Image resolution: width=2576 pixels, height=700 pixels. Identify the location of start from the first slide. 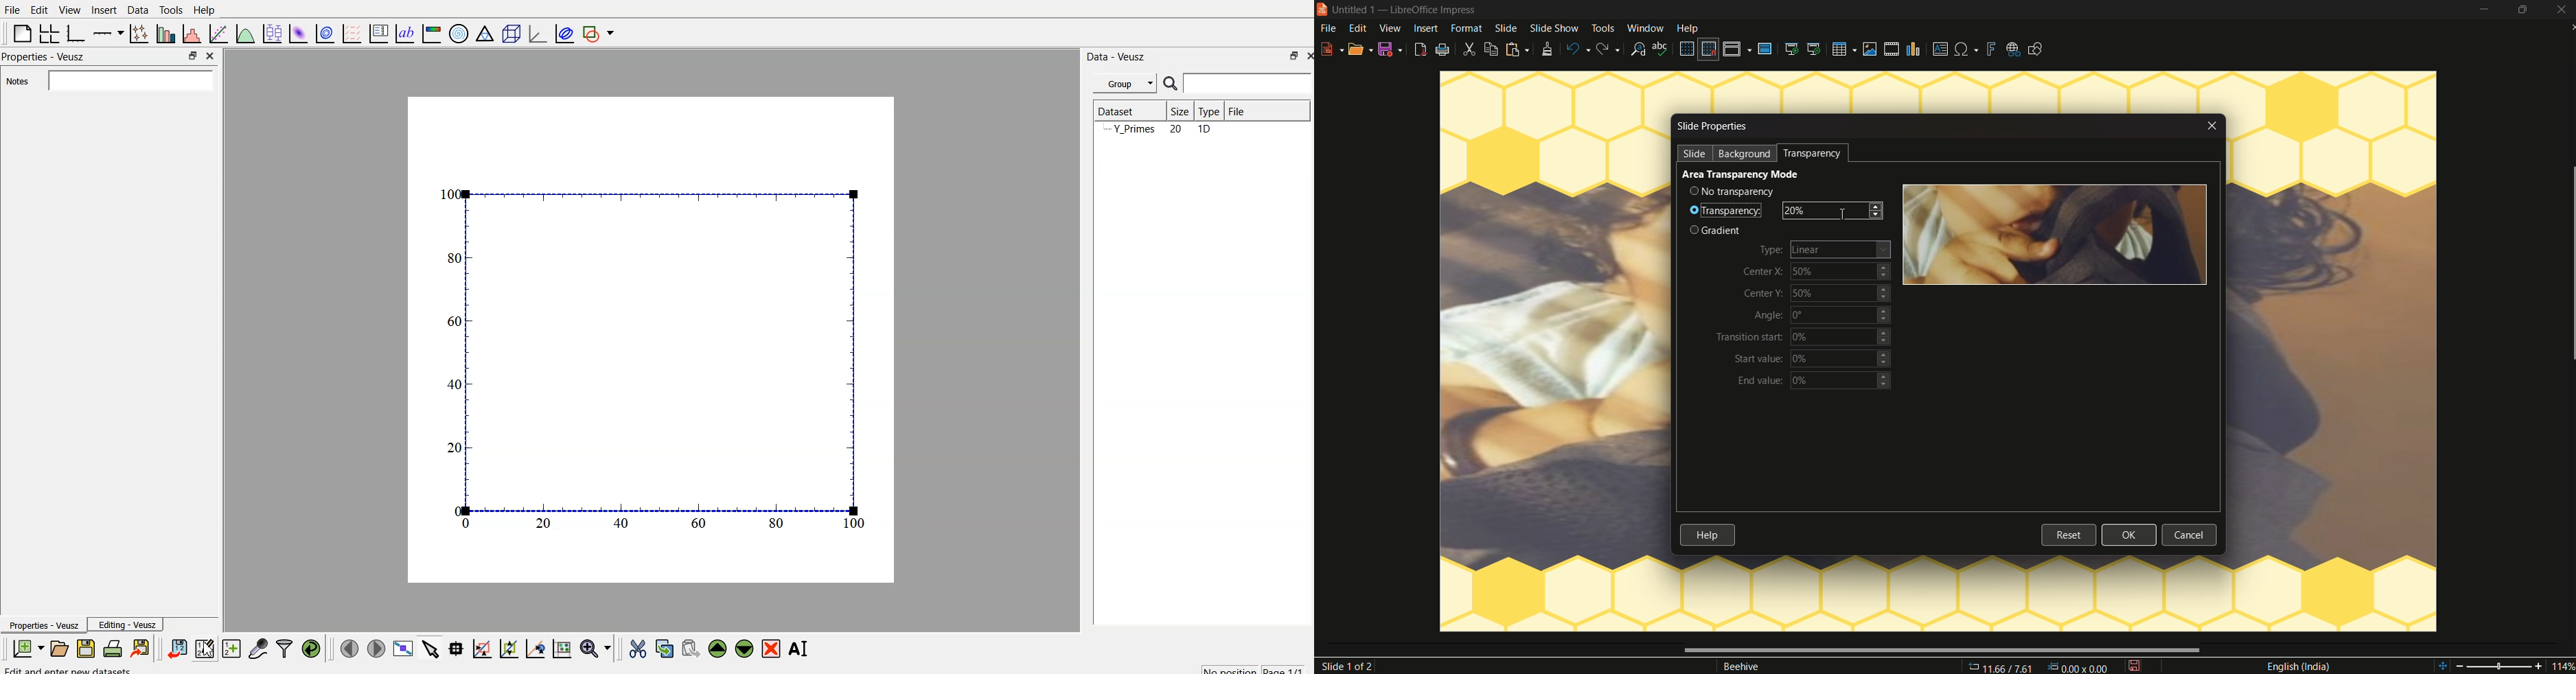
(1792, 49).